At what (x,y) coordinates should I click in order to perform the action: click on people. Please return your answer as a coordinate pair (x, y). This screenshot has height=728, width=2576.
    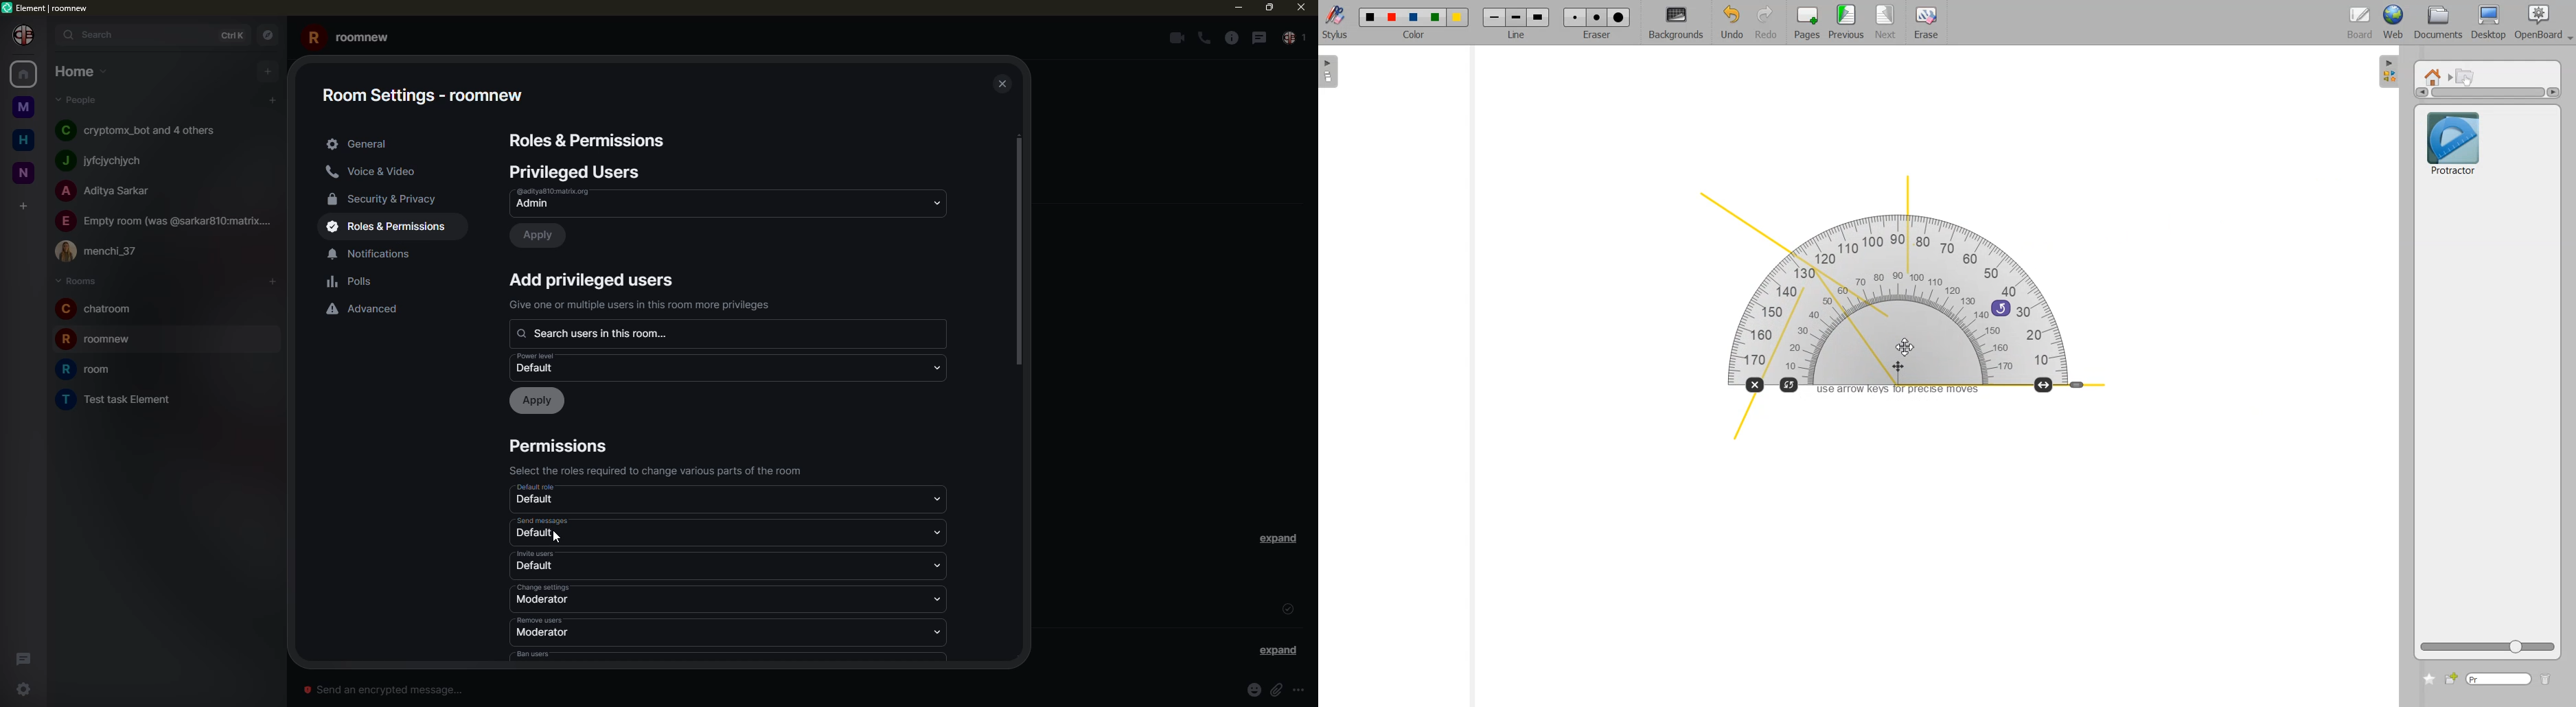
    Looking at the image, I should click on (108, 192).